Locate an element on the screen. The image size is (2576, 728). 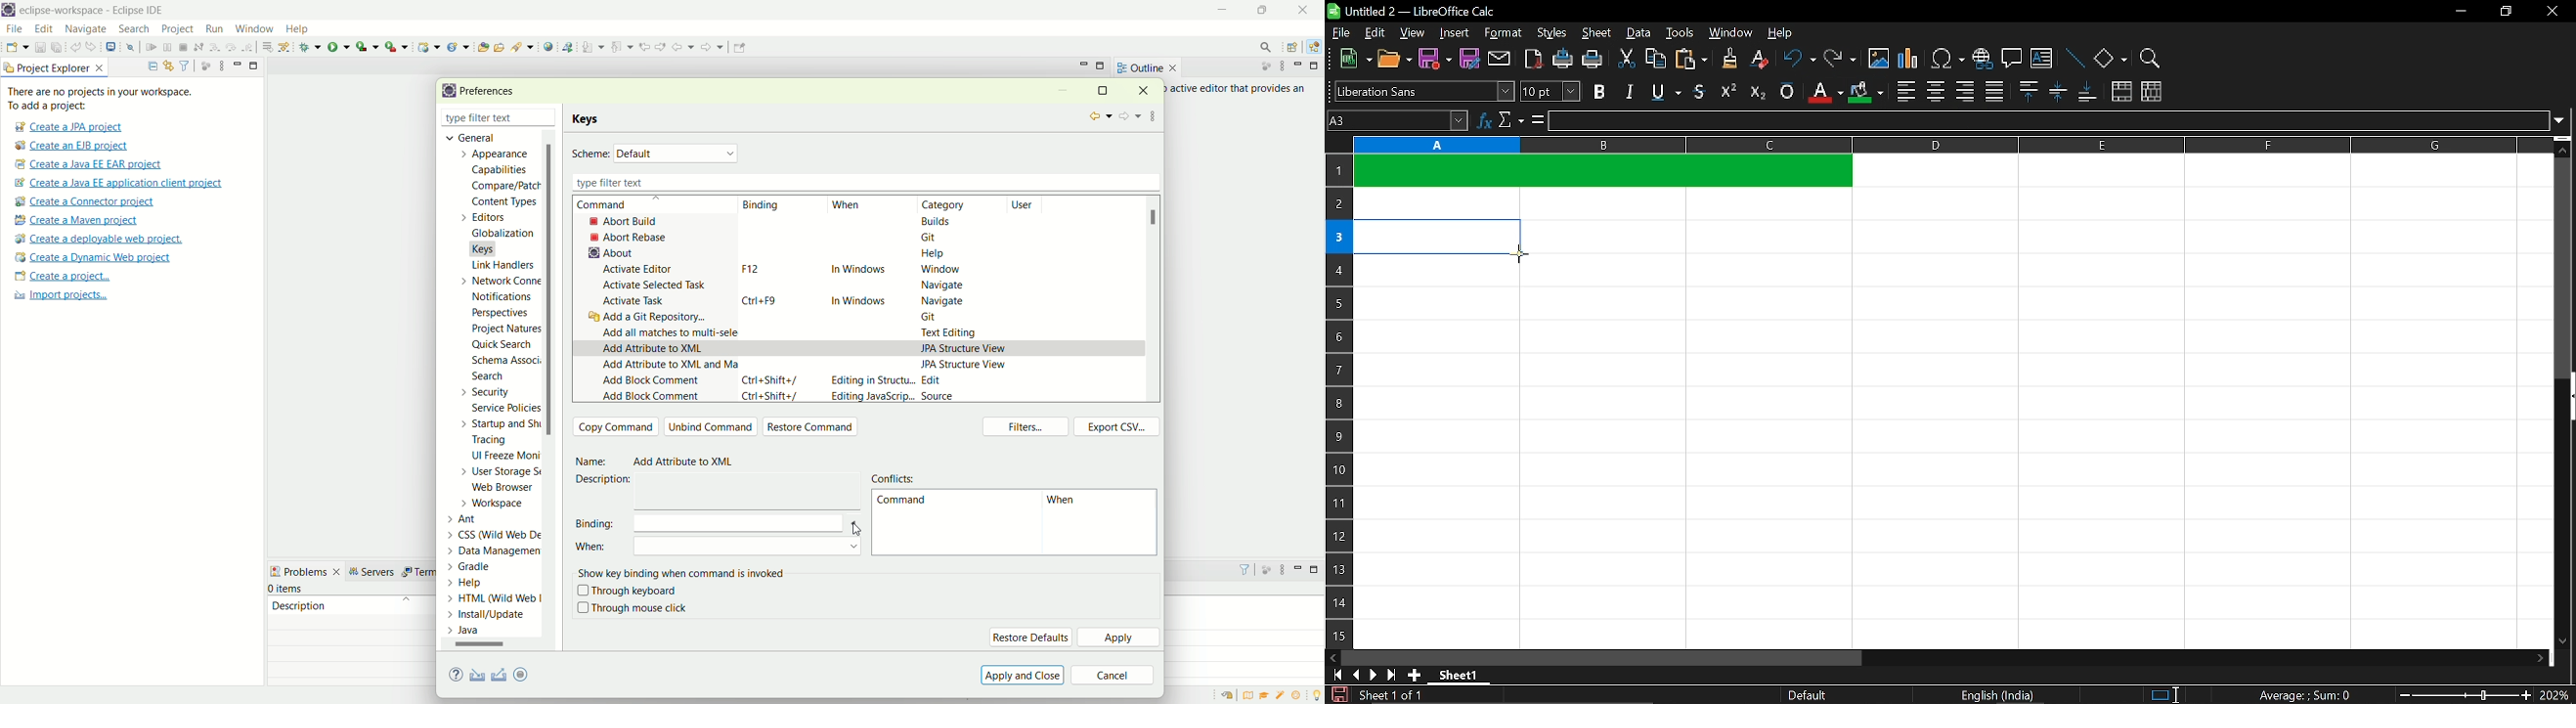
description is located at coordinates (299, 605).